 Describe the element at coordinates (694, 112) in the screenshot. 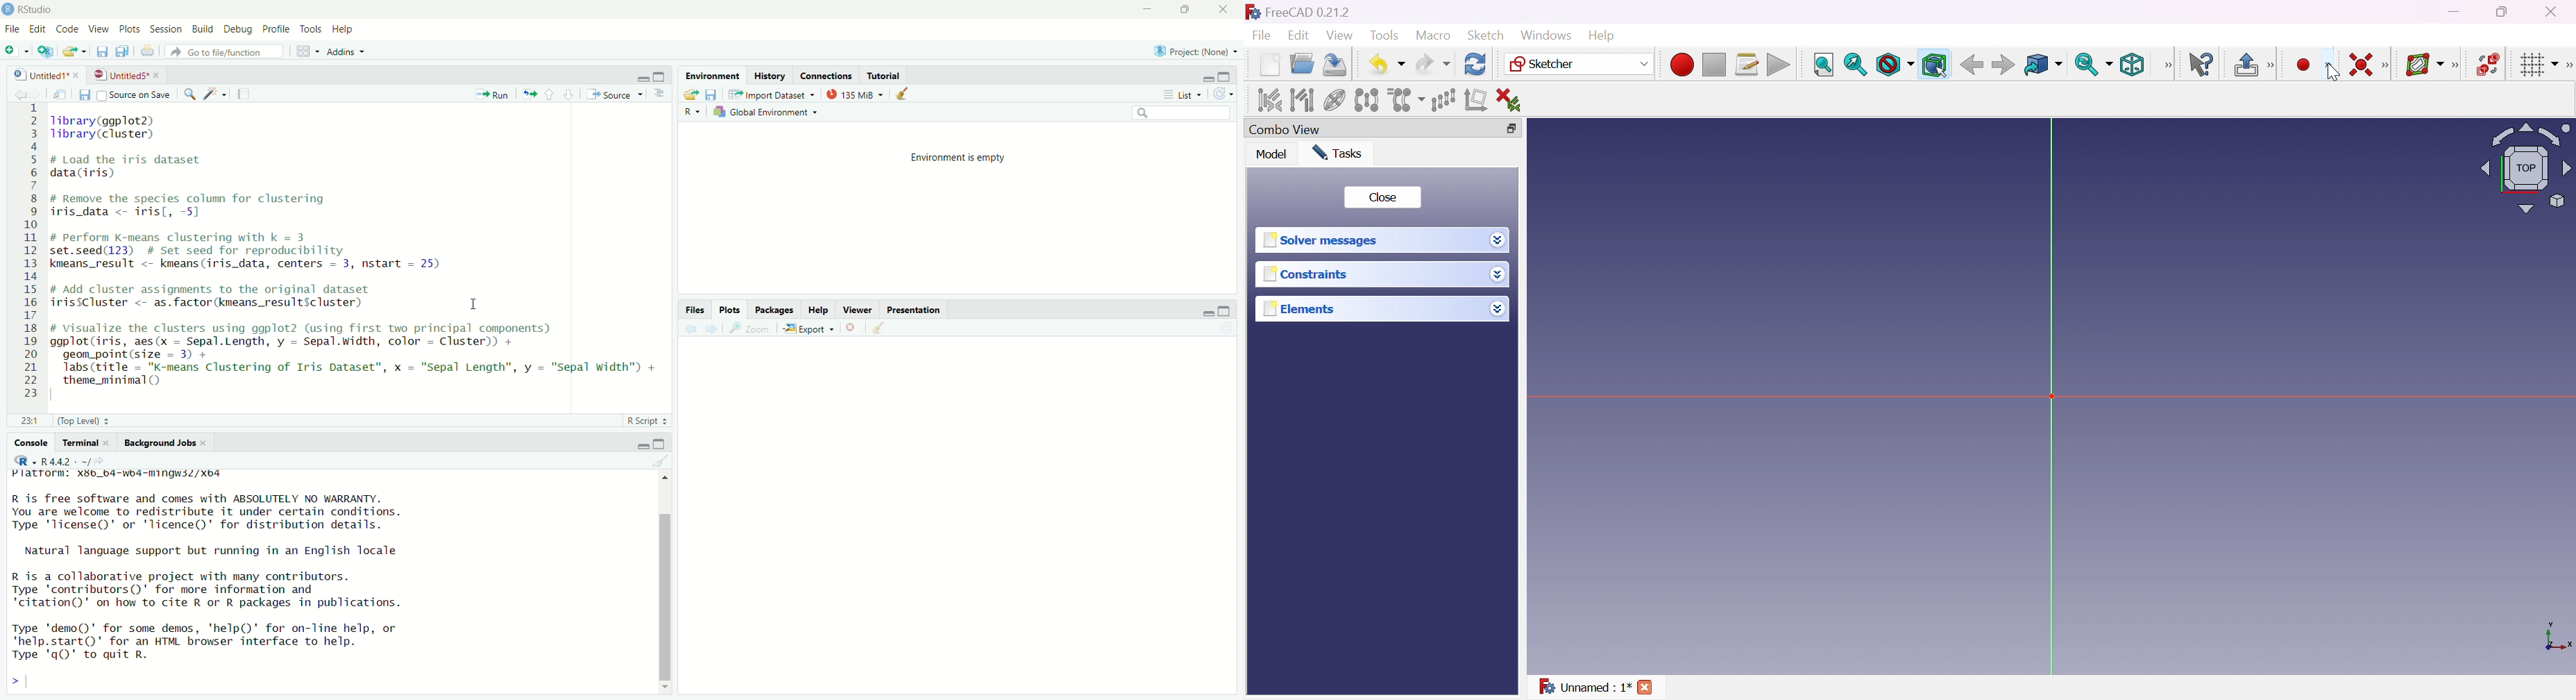

I see `select language` at that location.